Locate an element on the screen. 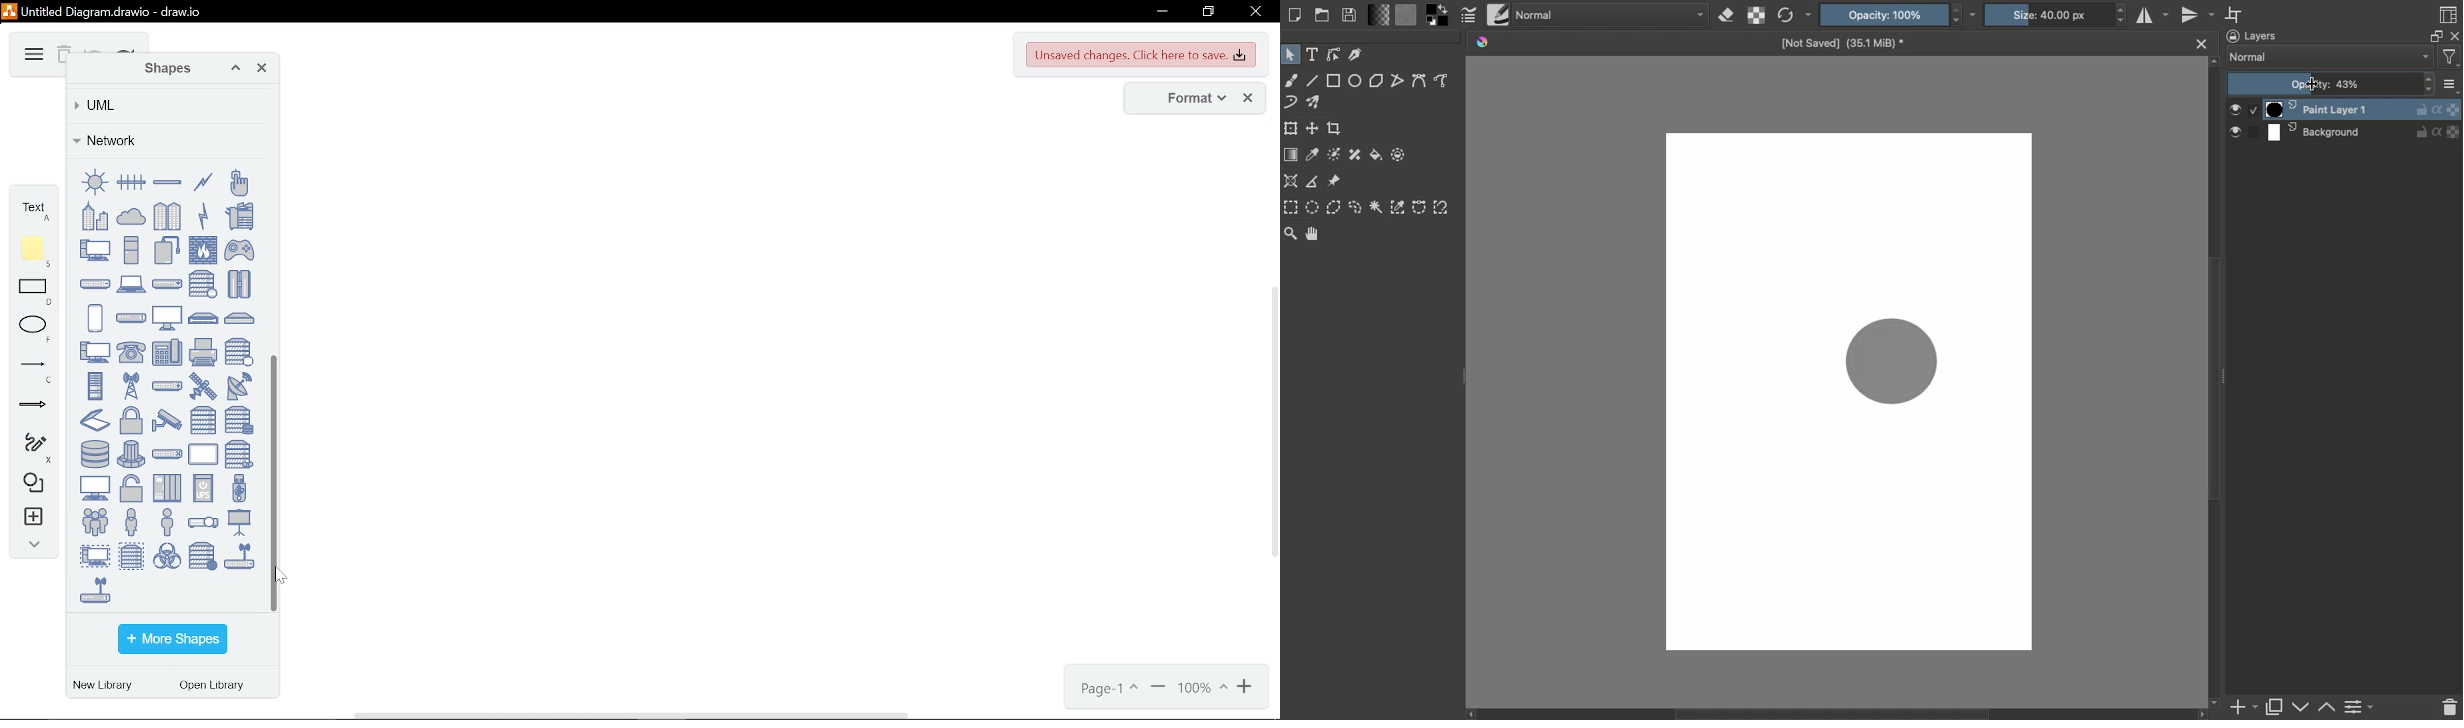  secured is located at coordinates (131, 421).